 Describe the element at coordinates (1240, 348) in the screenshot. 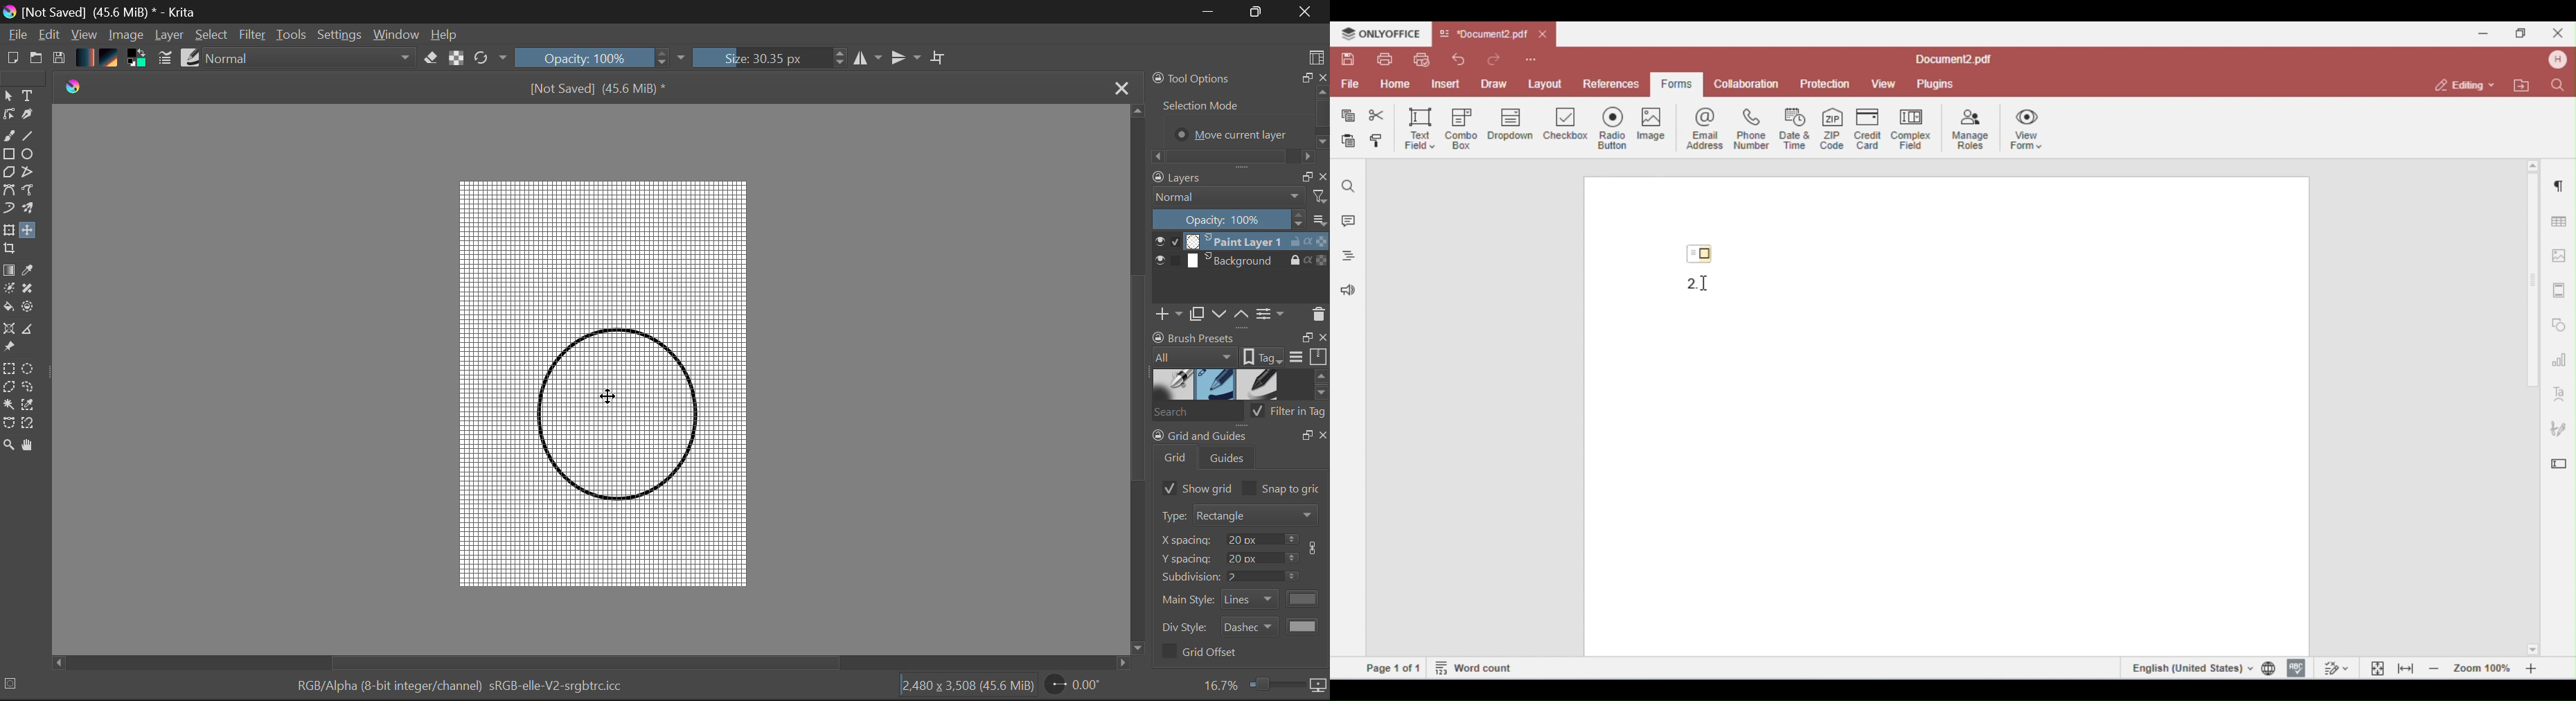

I see `Brush Presets Docket Tab` at that location.